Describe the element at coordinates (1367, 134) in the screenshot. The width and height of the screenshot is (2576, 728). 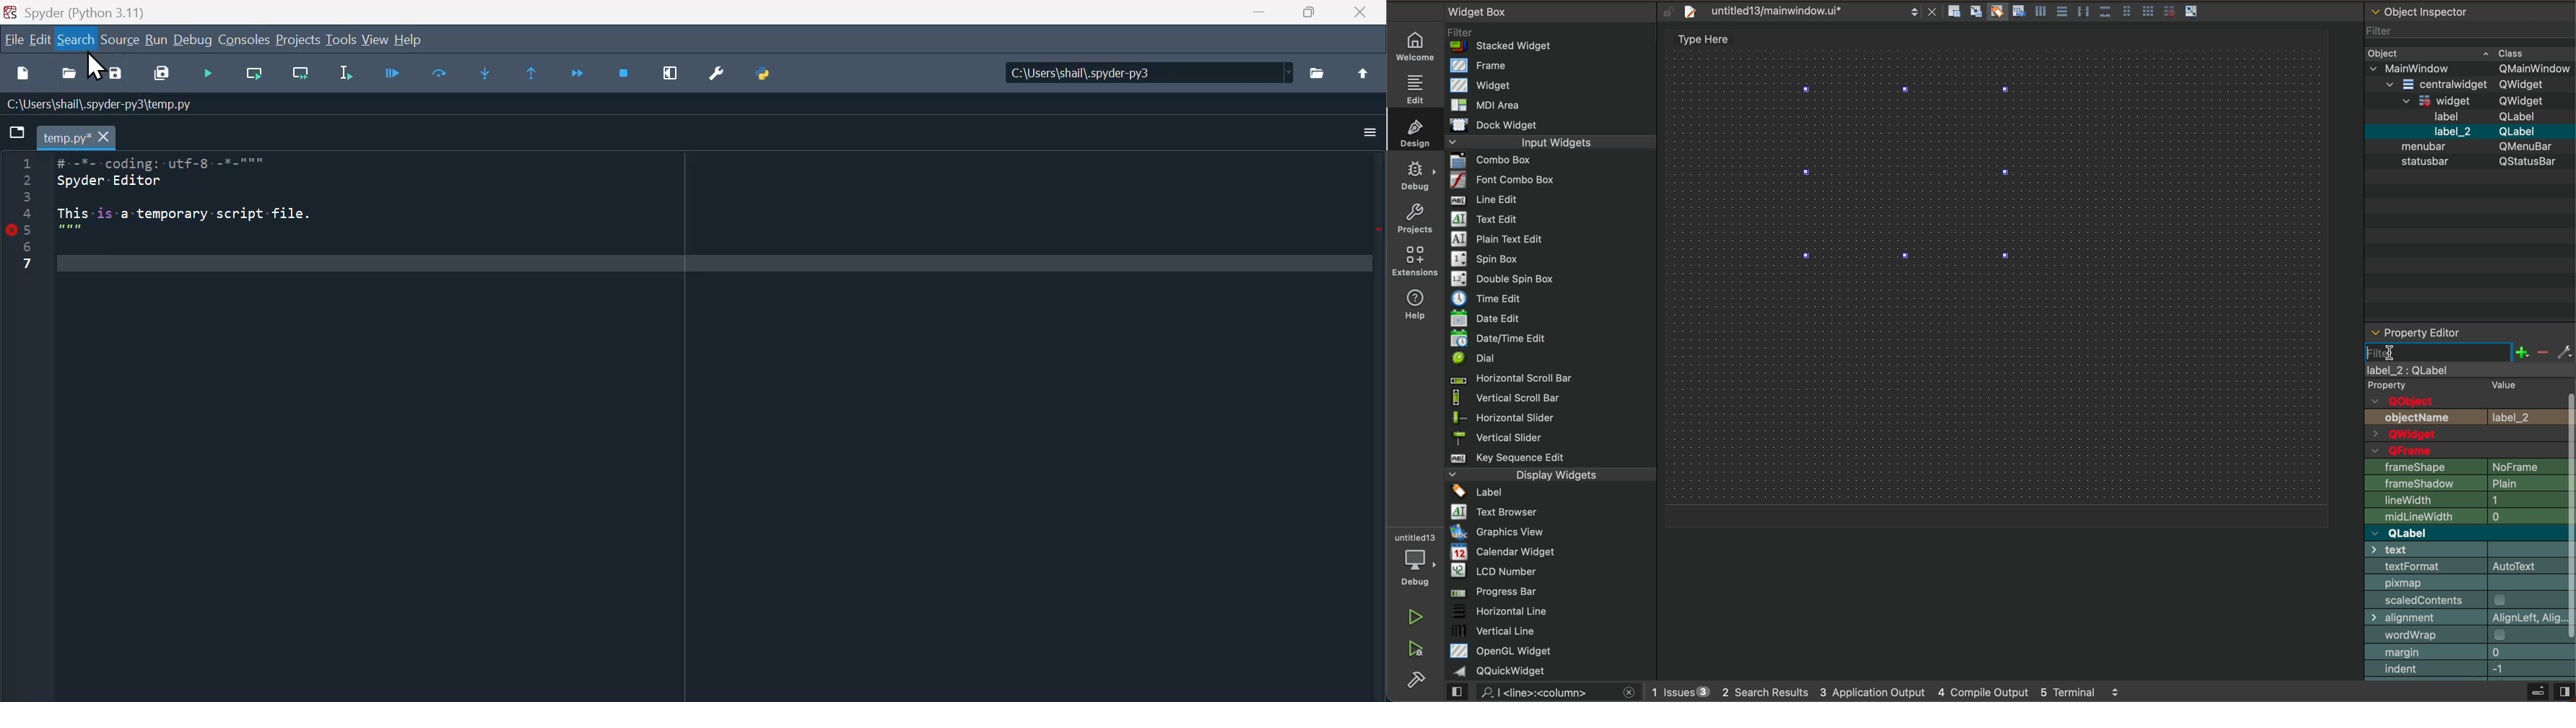
I see `More options` at that location.